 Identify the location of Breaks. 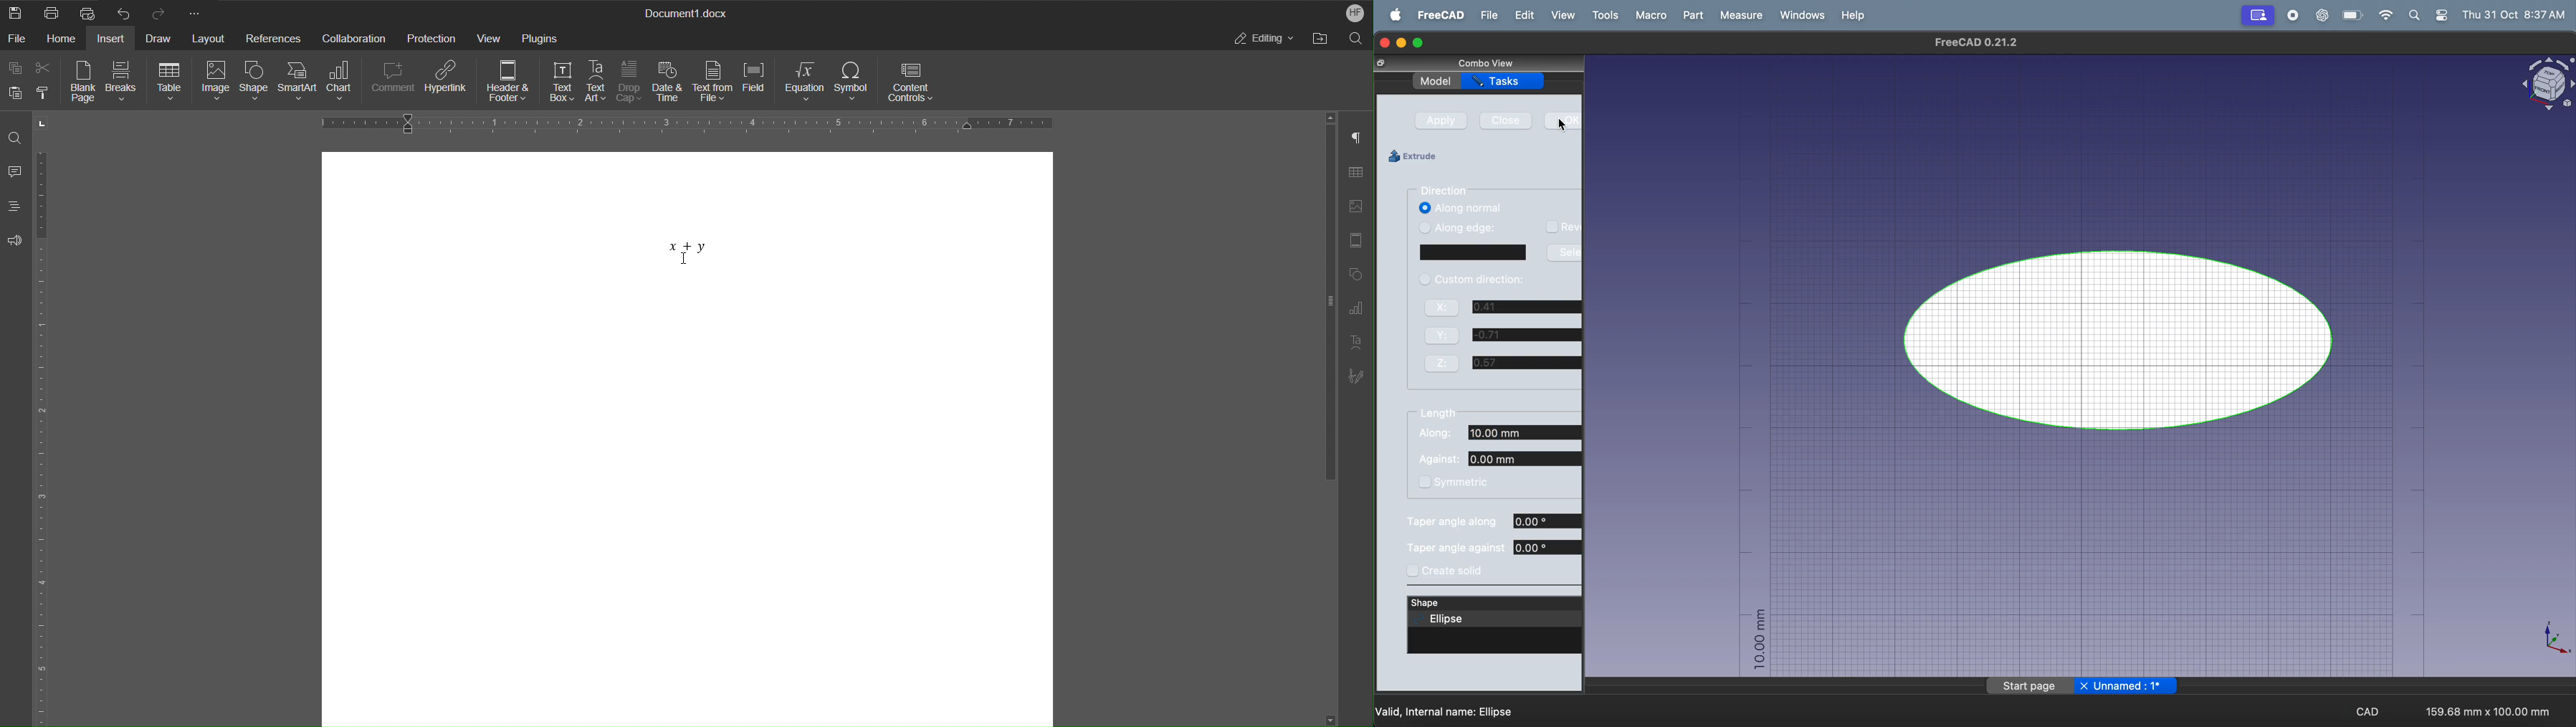
(124, 82).